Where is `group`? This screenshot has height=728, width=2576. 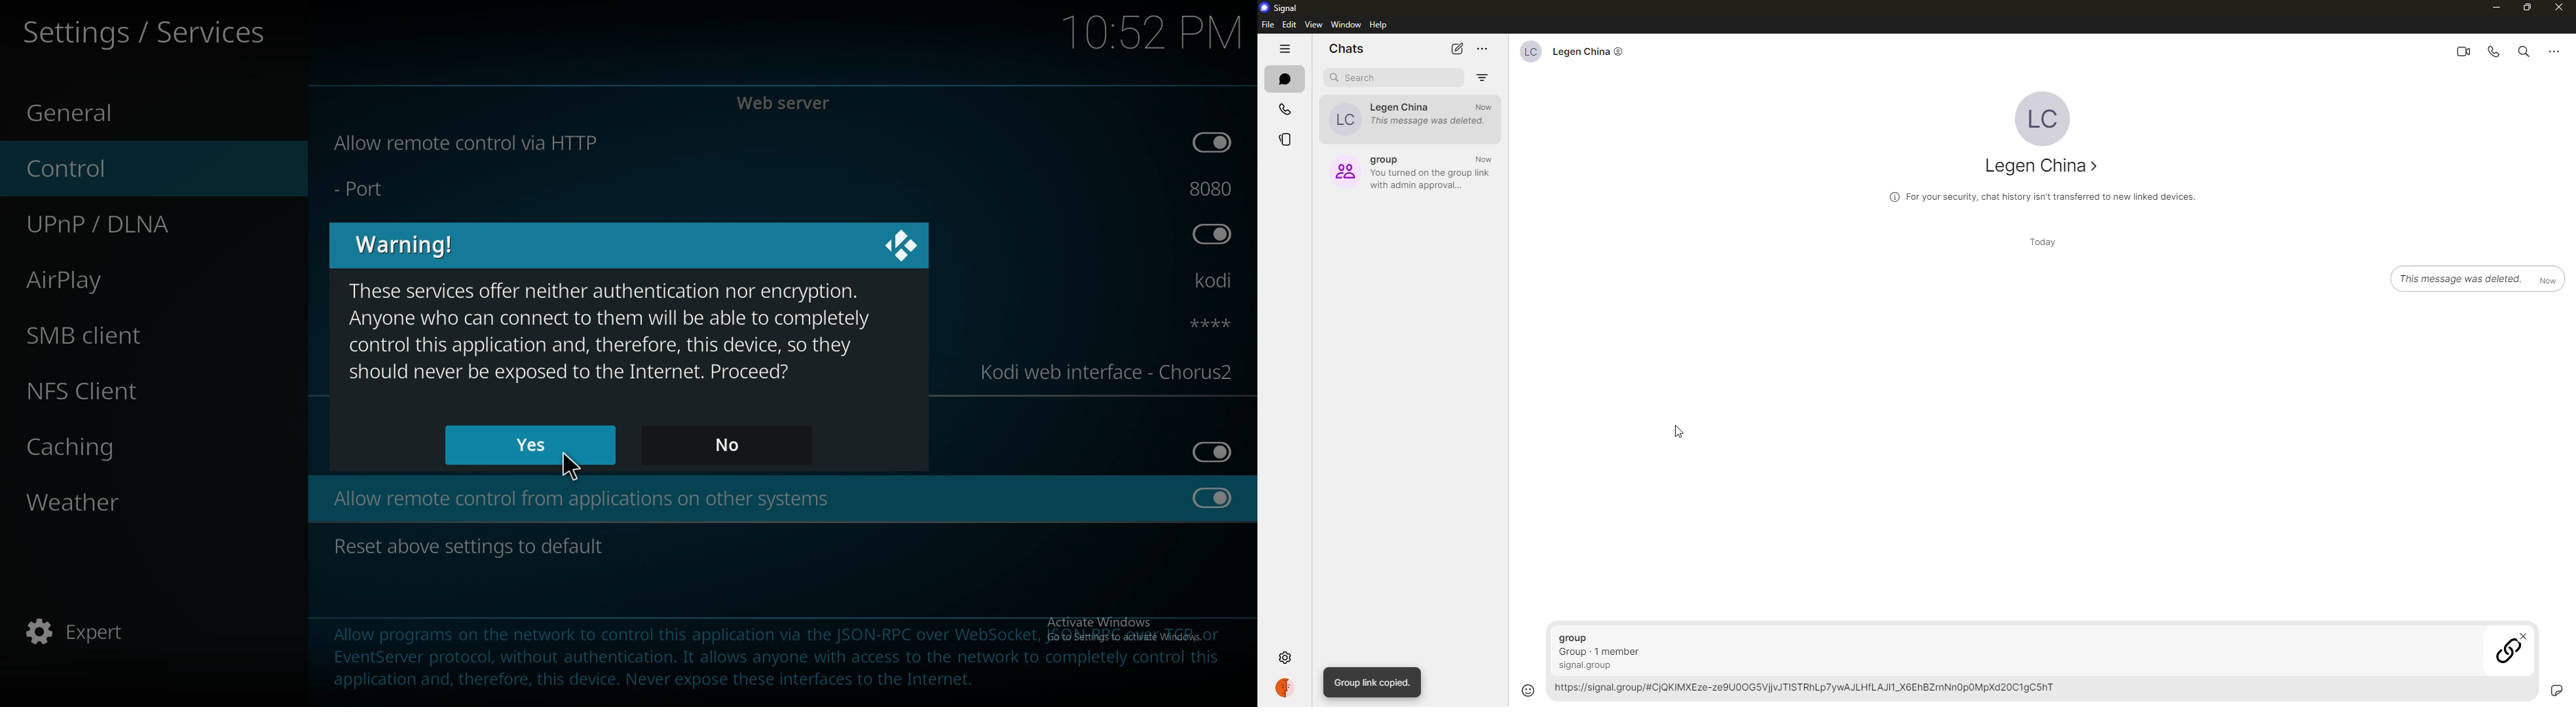
group is located at coordinates (1413, 169).